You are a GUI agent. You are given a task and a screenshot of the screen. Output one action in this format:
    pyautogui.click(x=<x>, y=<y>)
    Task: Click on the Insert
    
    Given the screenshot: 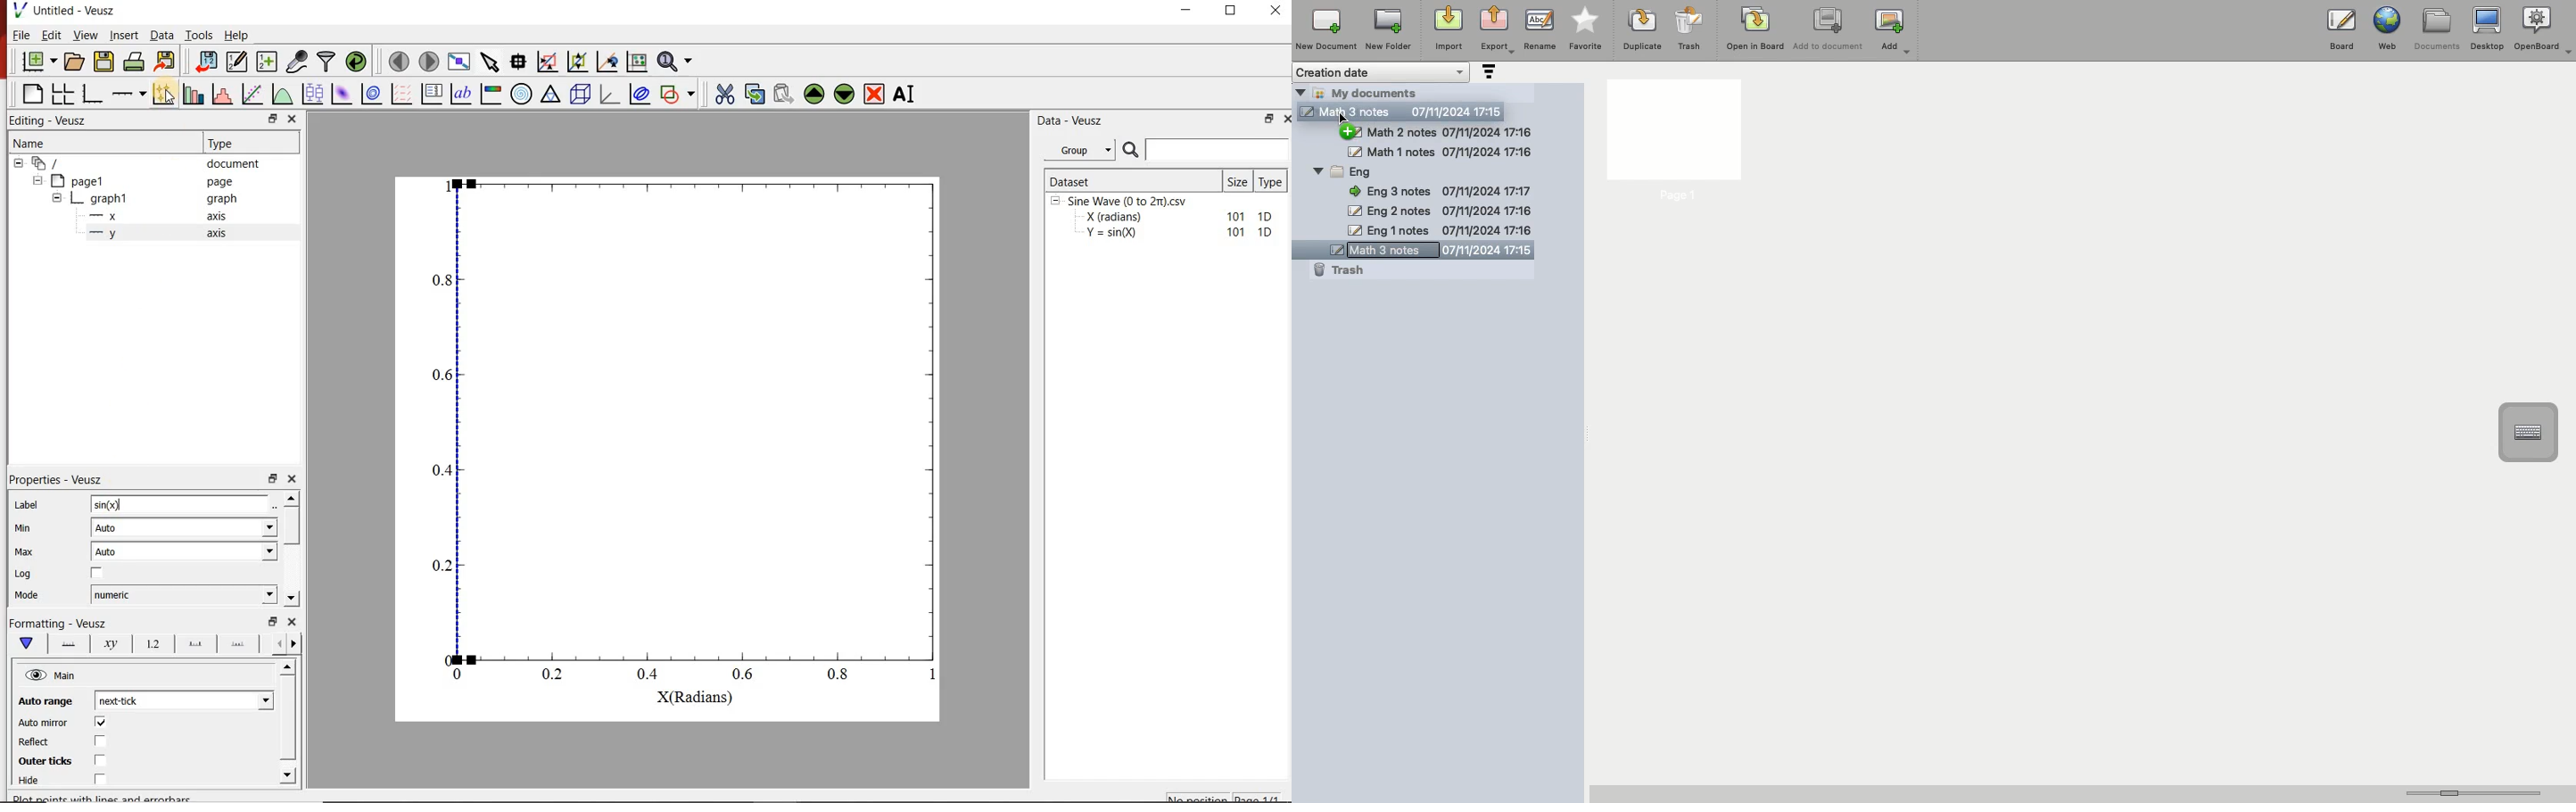 What is the action you would take?
    pyautogui.click(x=125, y=35)
    